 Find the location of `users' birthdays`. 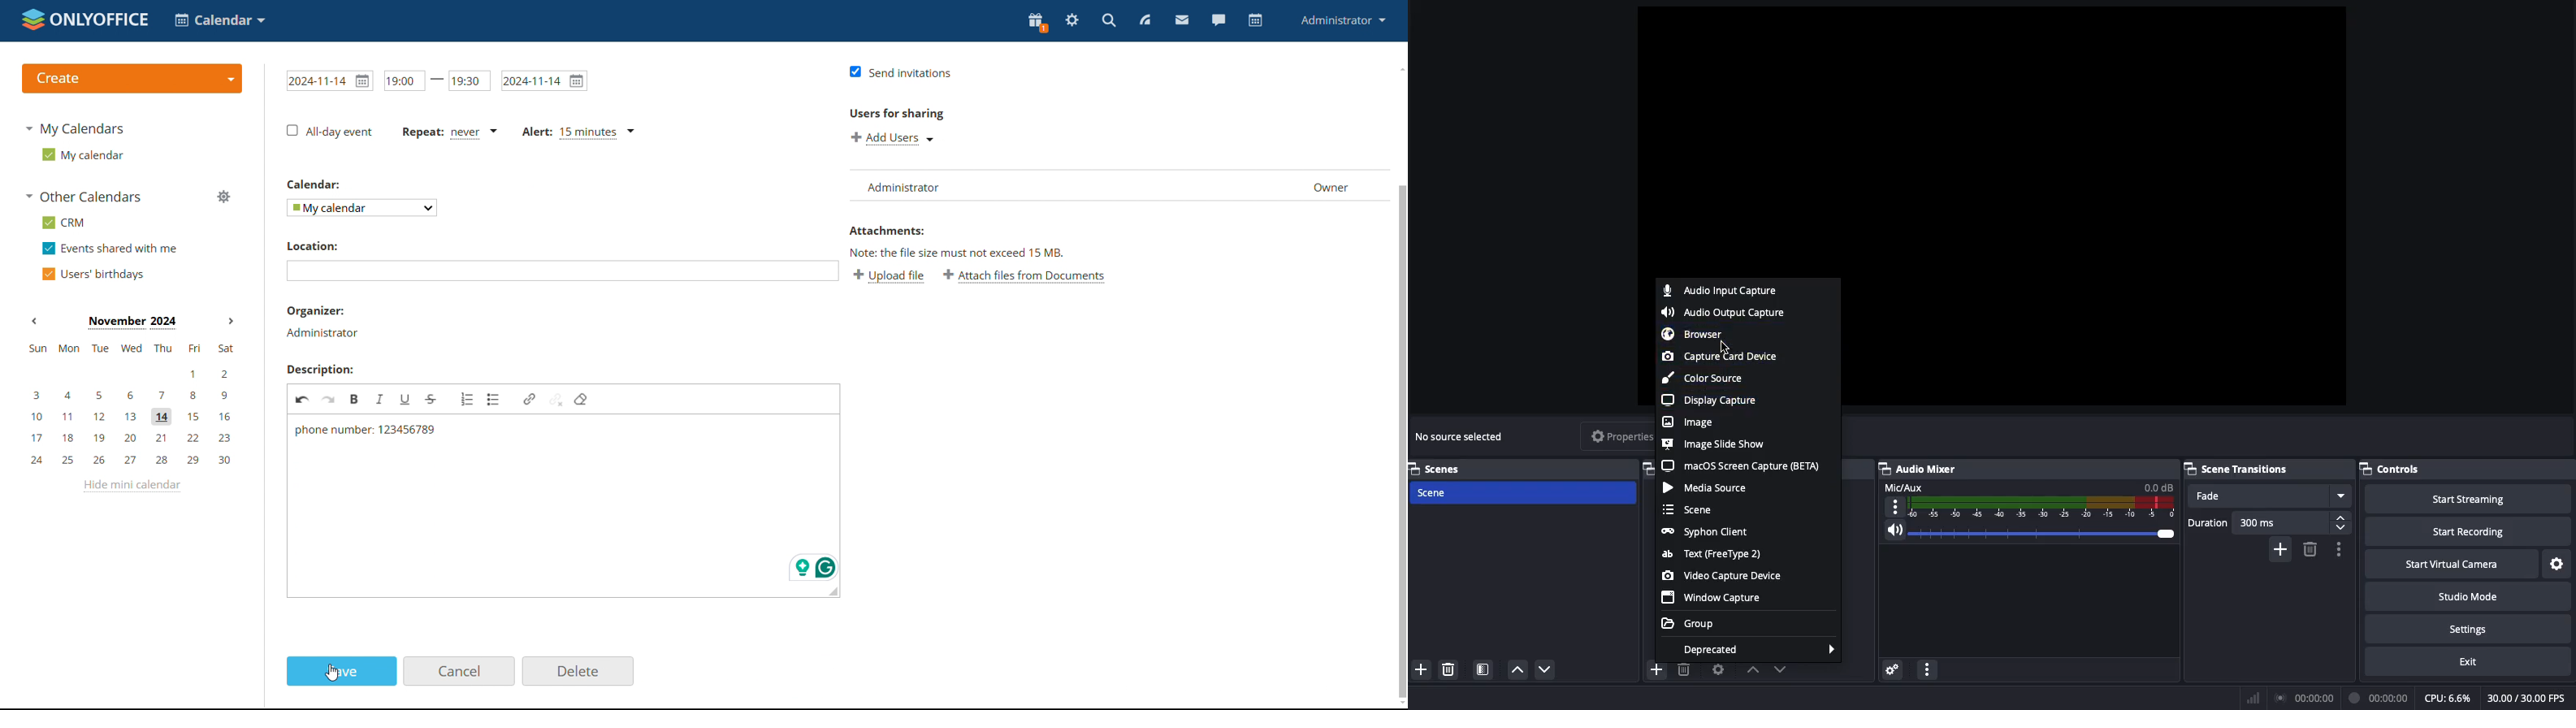

users' birthdays is located at coordinates (91, 274).